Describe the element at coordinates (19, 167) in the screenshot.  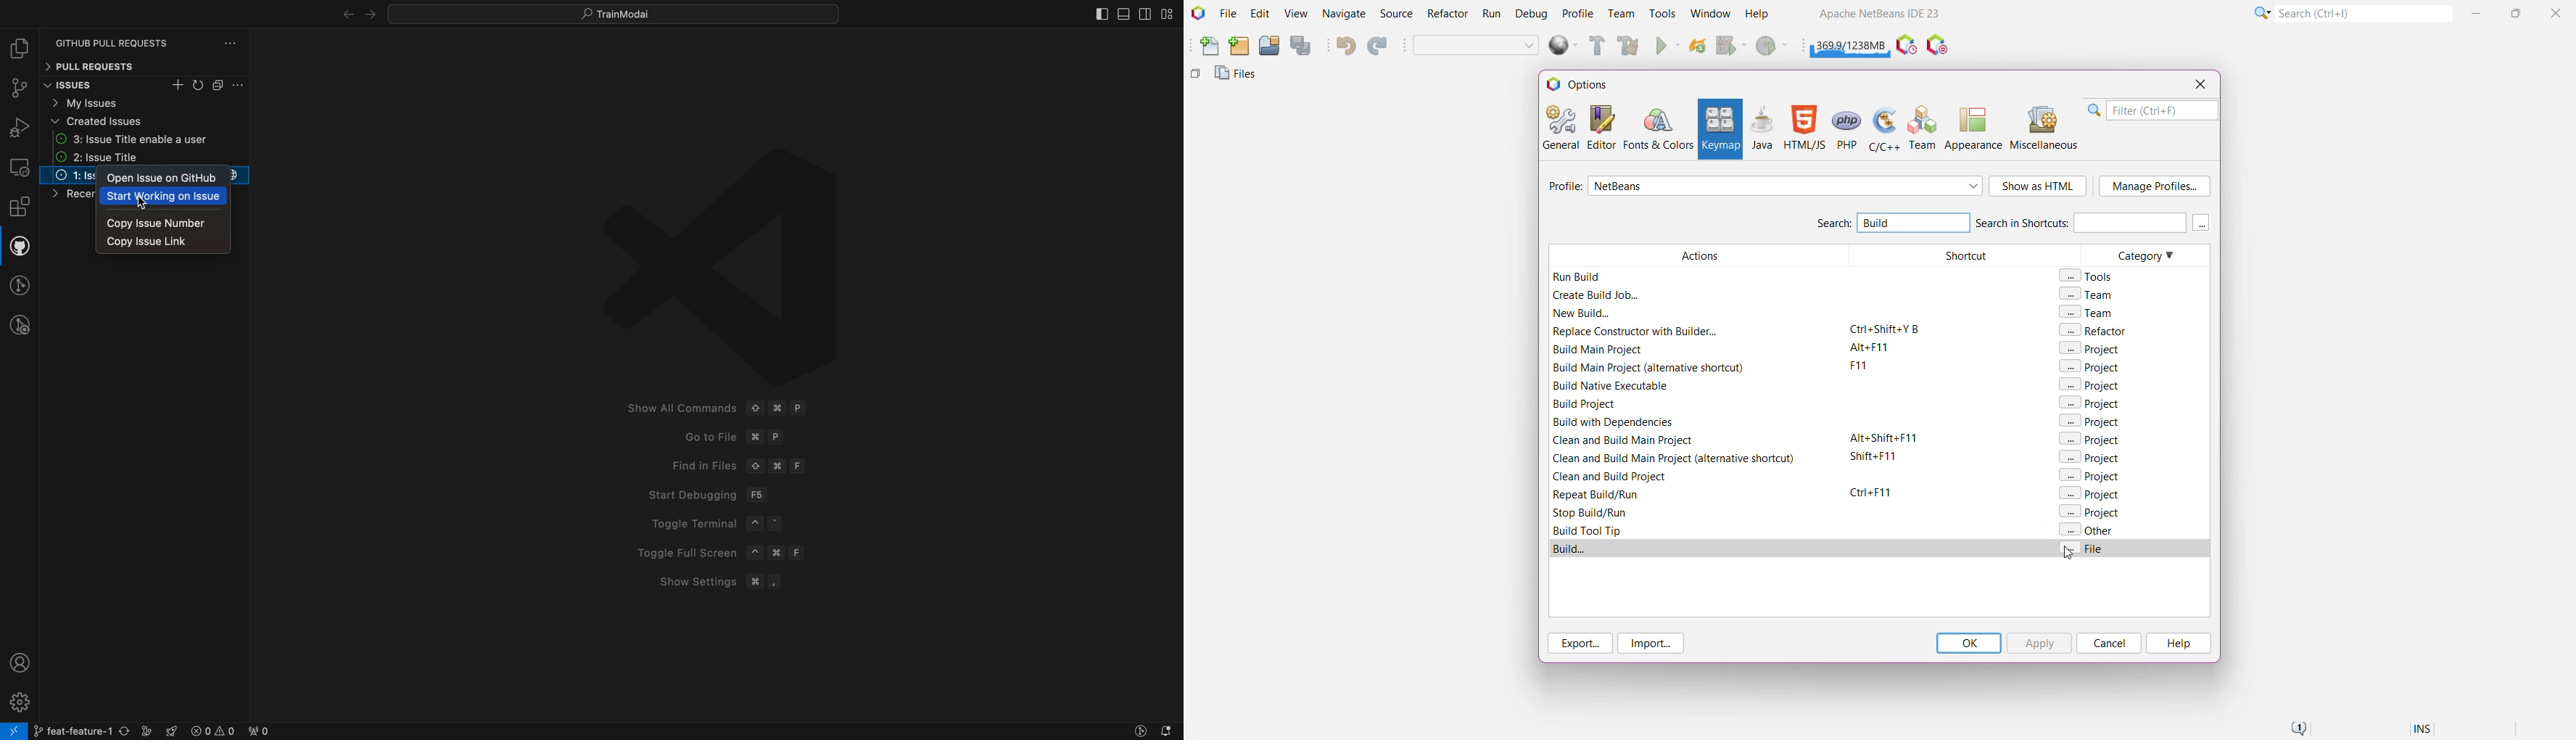
I see `remote explorer ` at that location.